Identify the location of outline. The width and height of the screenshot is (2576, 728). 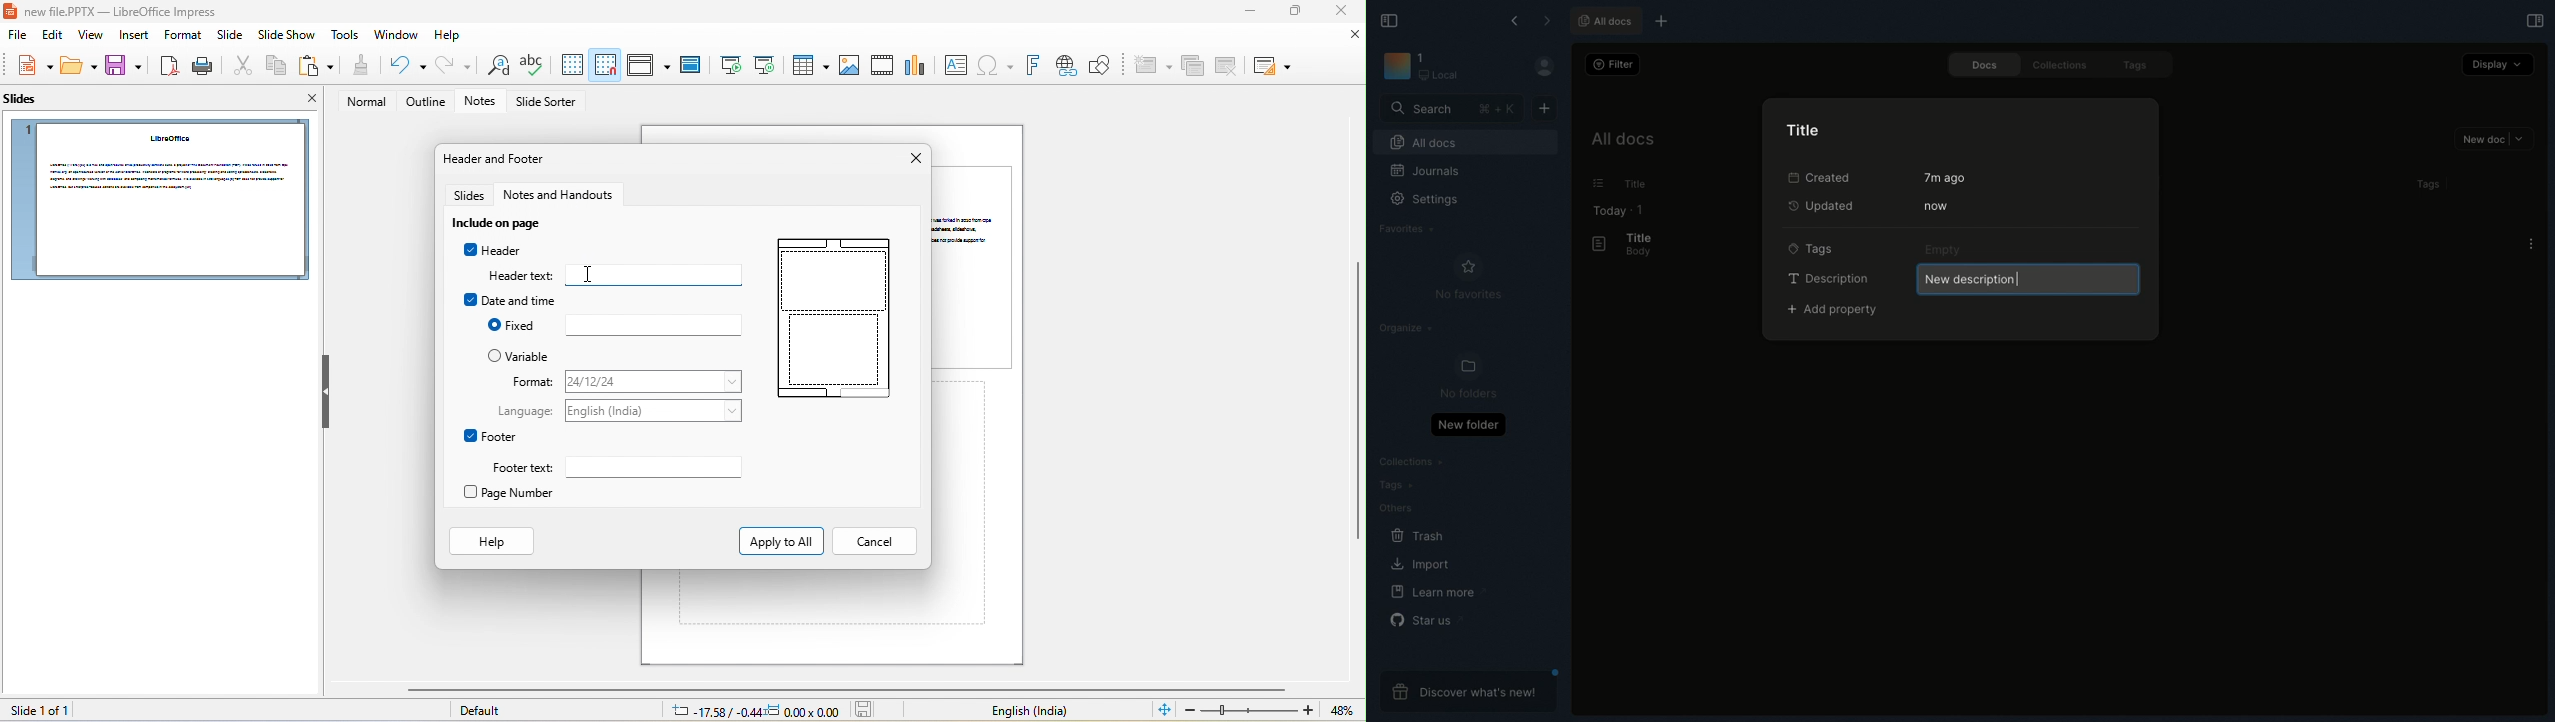
(426, 102).